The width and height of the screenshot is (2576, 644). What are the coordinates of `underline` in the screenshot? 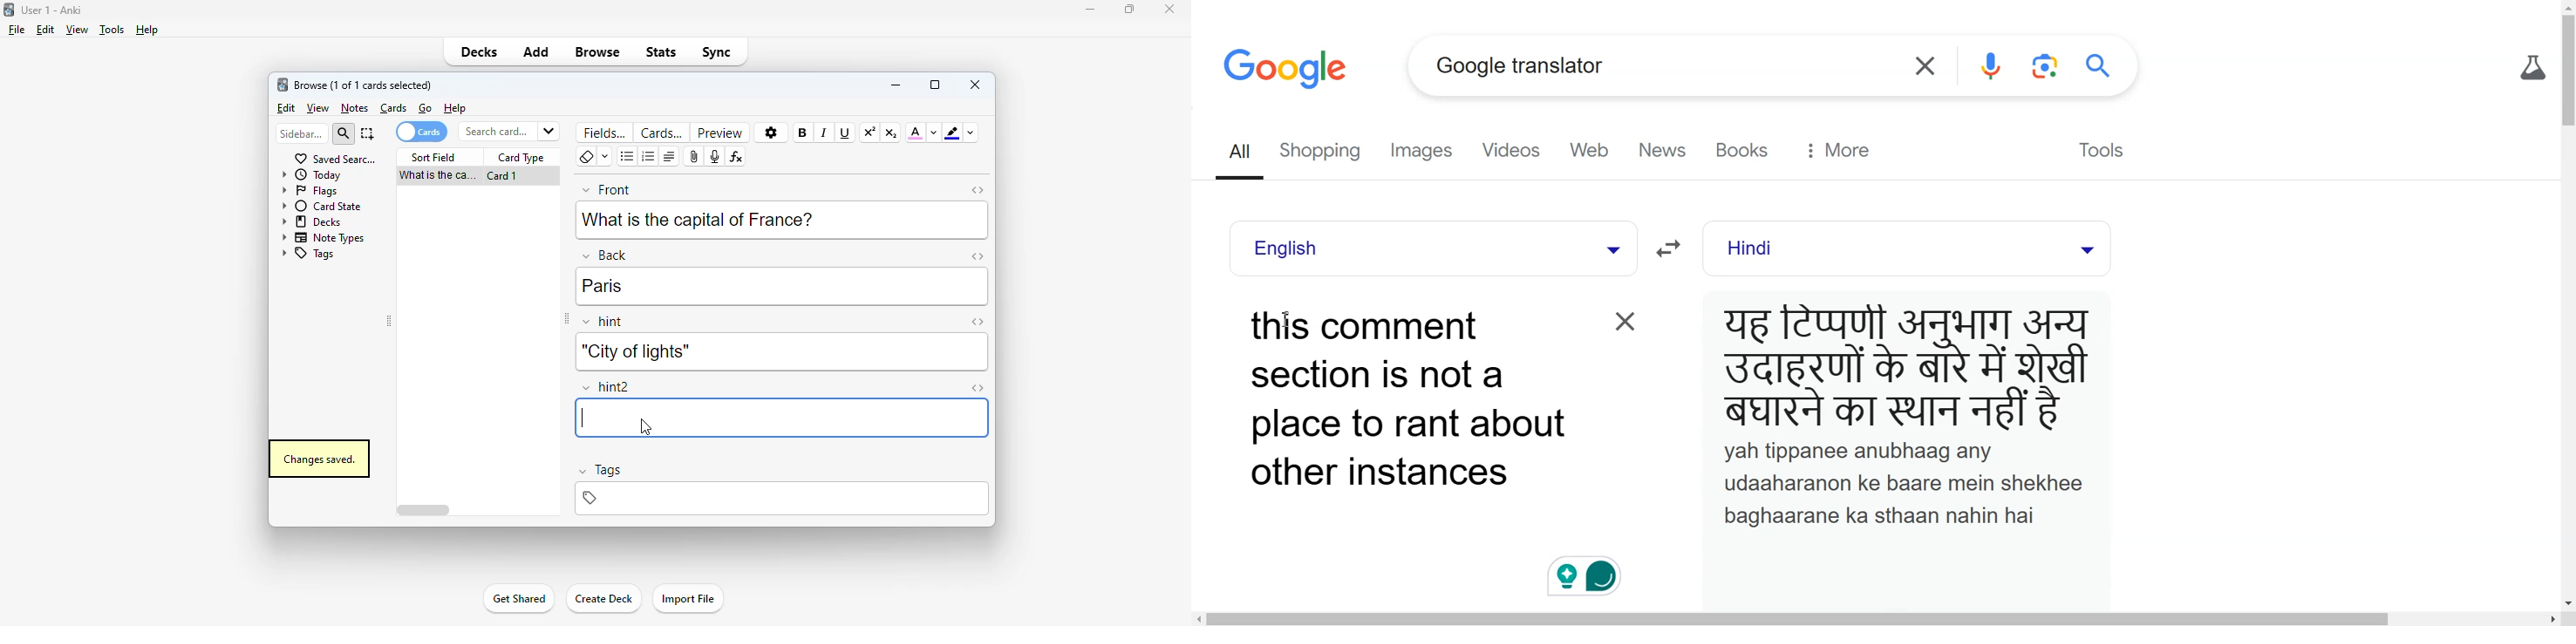 It's located at (843, 133).